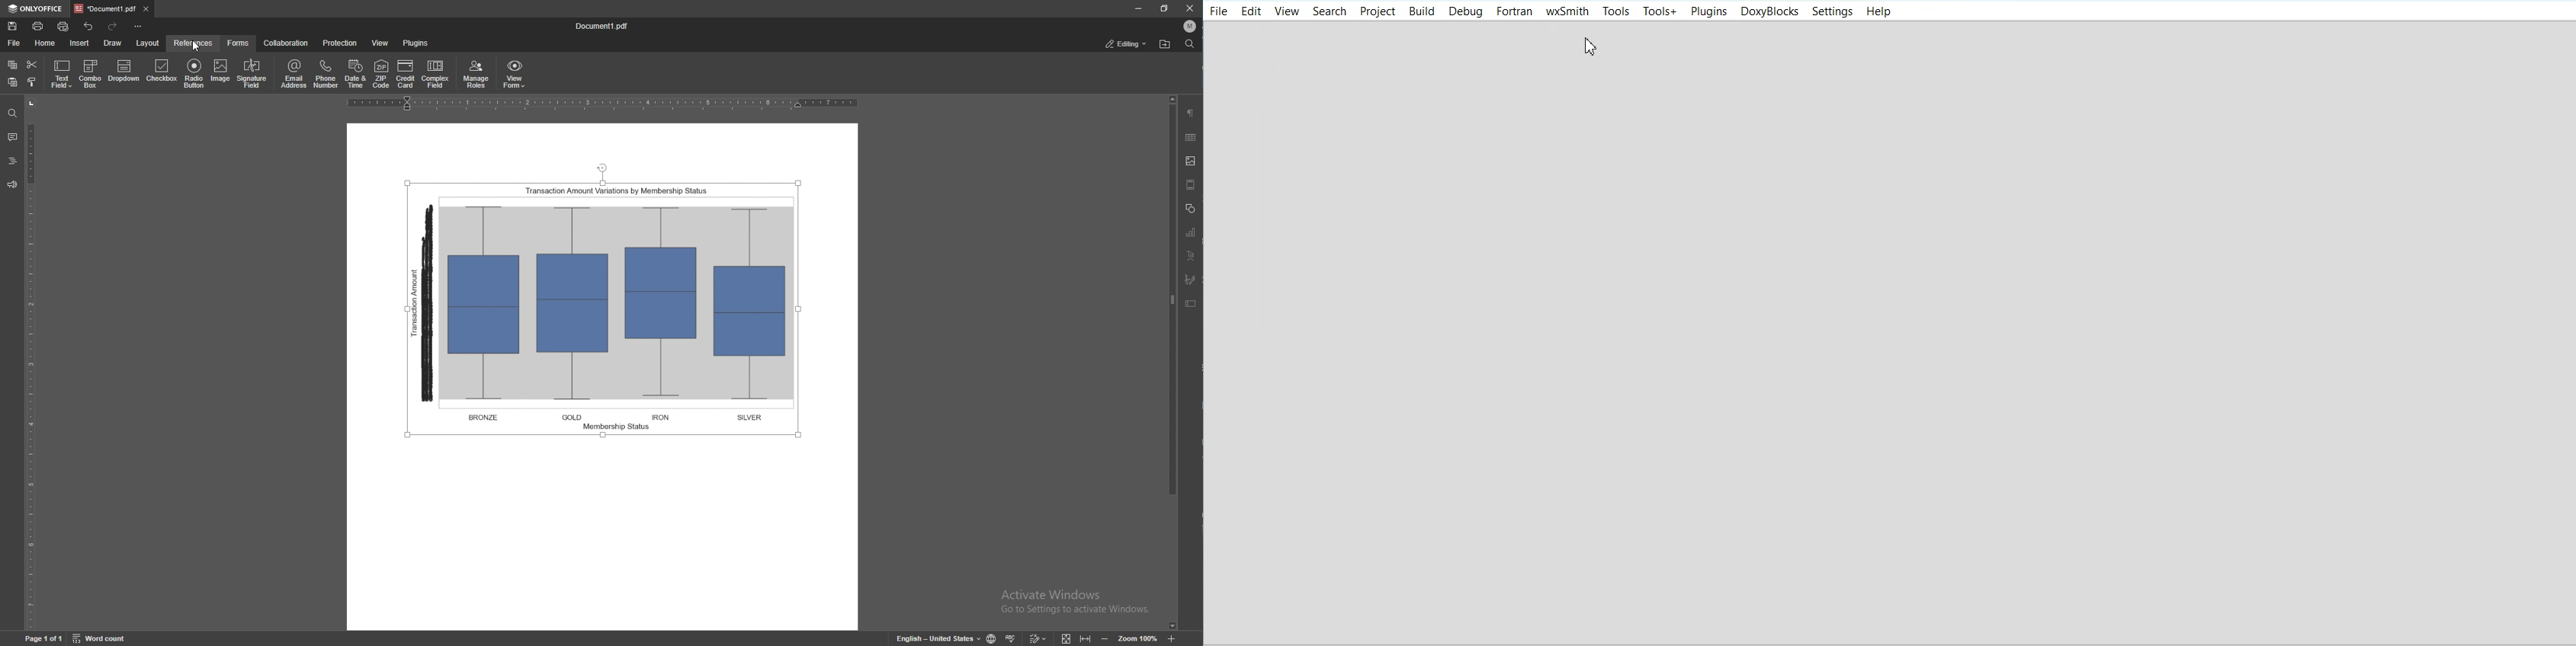  I want to click on Help, so click(1877, 12).